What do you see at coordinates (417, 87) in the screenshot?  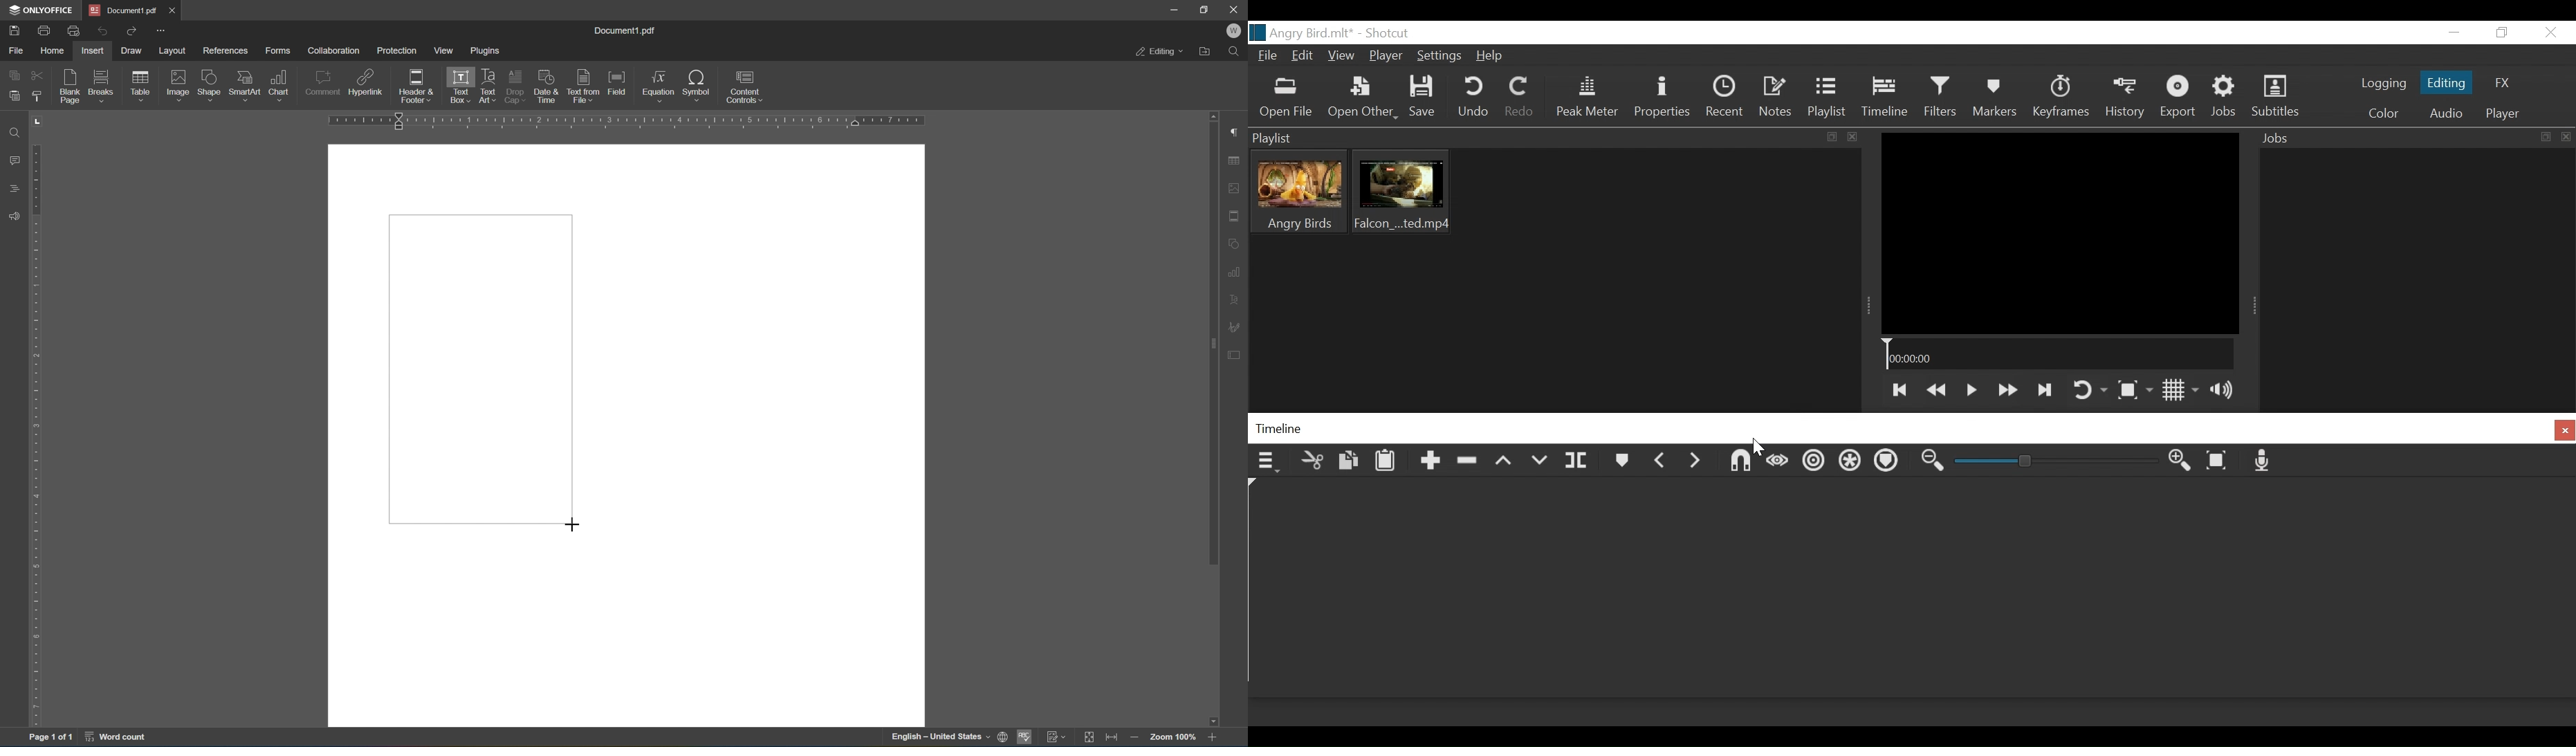 I see `header and footer` at bounding box center [417, 87].